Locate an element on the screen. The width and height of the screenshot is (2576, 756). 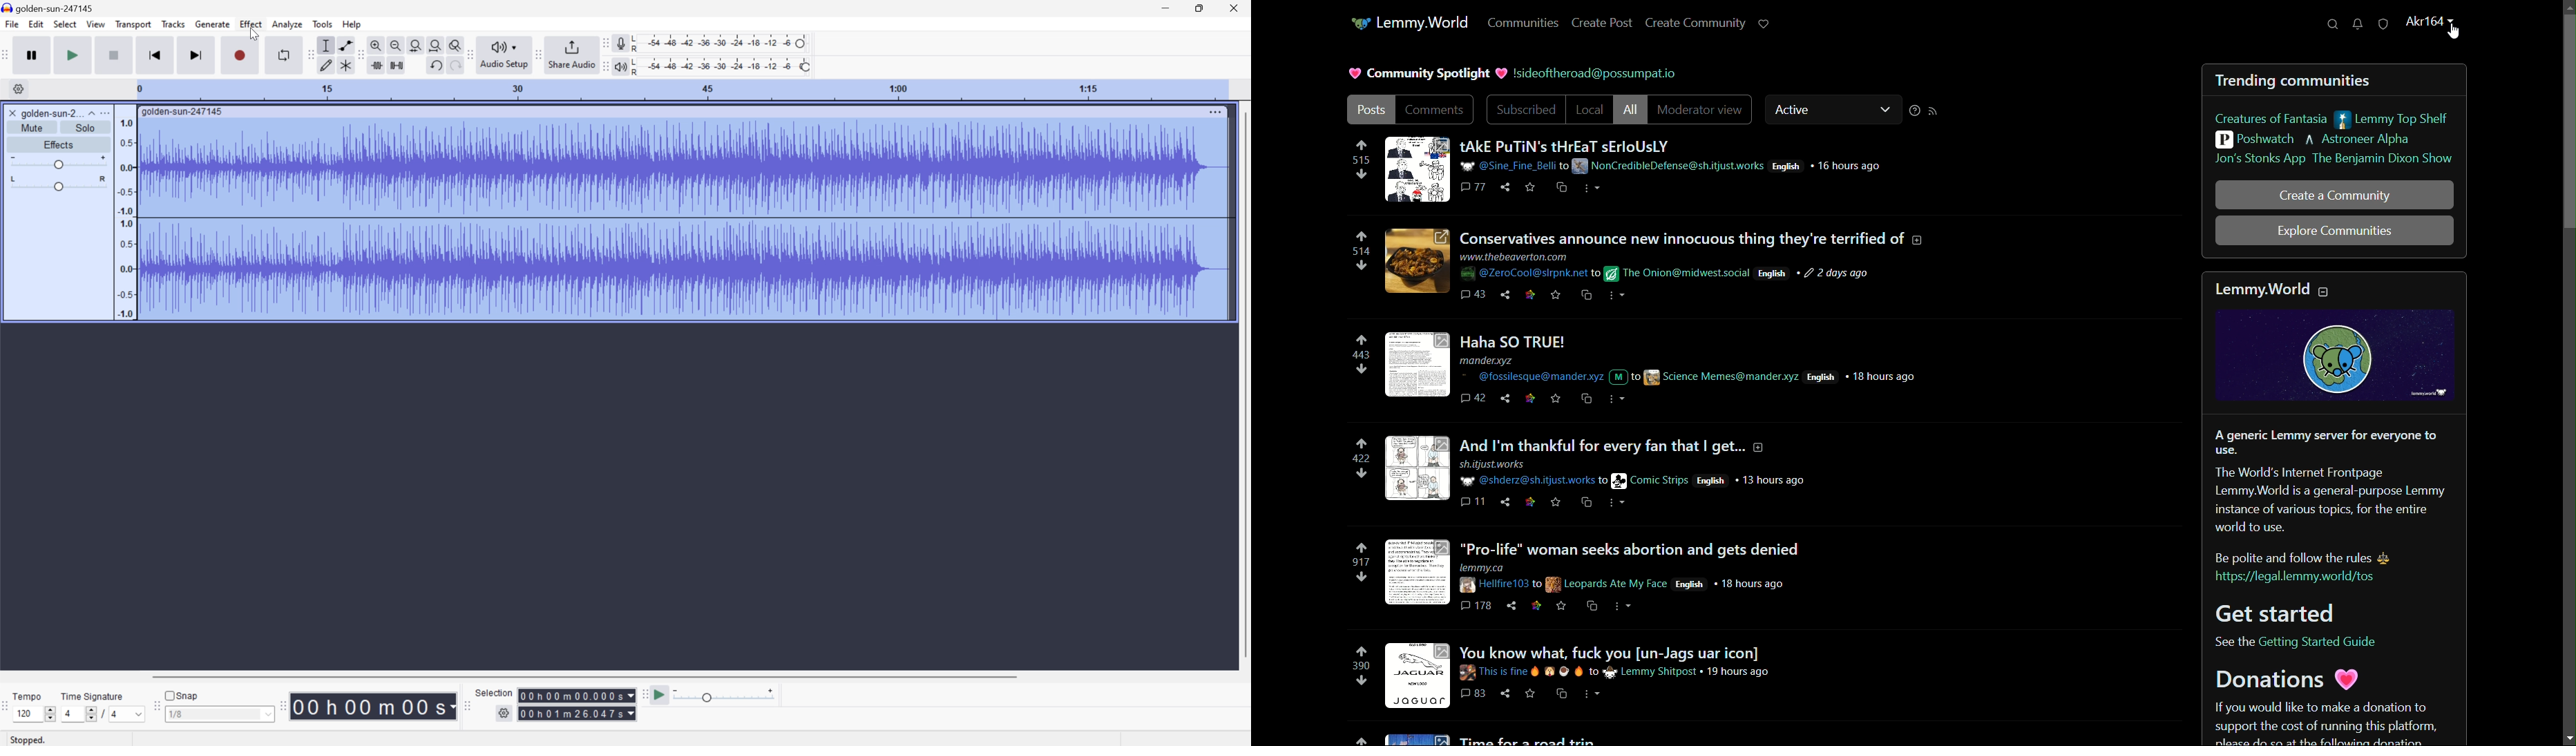
Selection Tool is located at coordinates (326, 45).